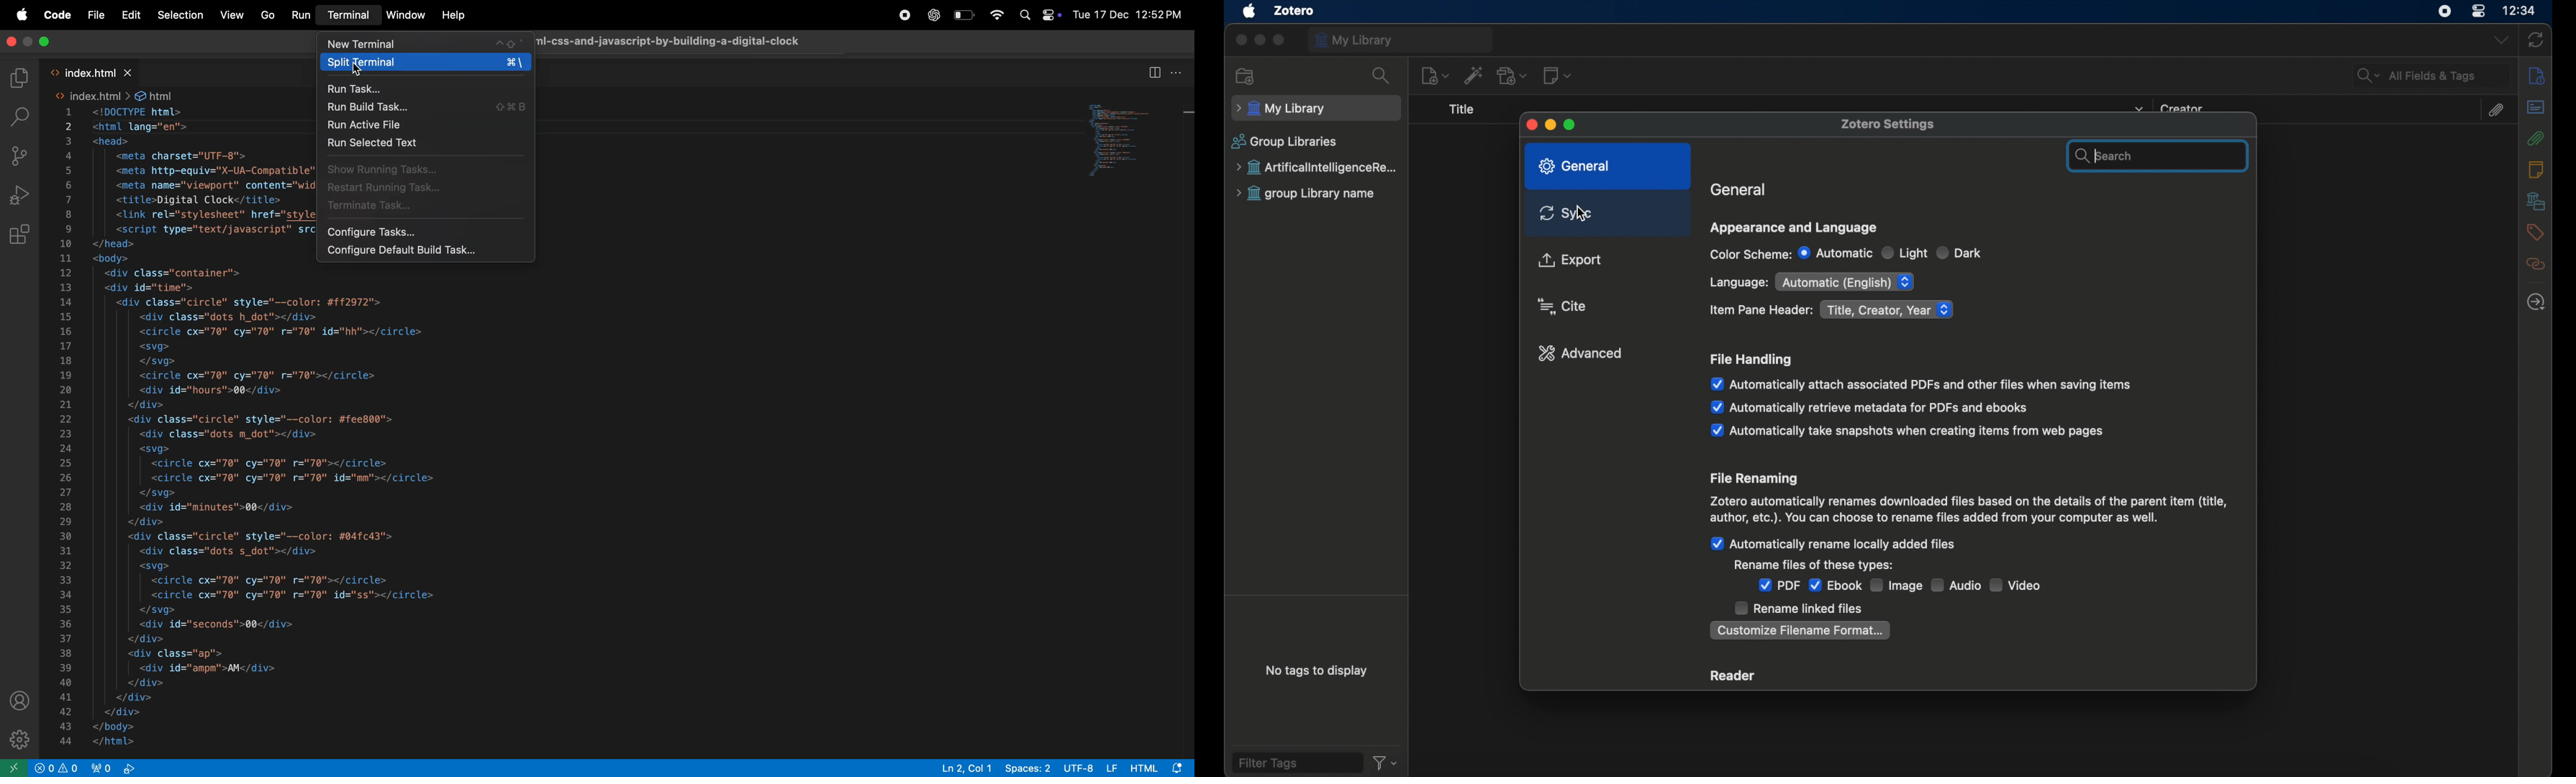  What do you see at coordinates (1908, 432) in the screenshot?
I see `automatically take snapshots when creating items from web pages checkbox` at bounding box center [1908, 432].